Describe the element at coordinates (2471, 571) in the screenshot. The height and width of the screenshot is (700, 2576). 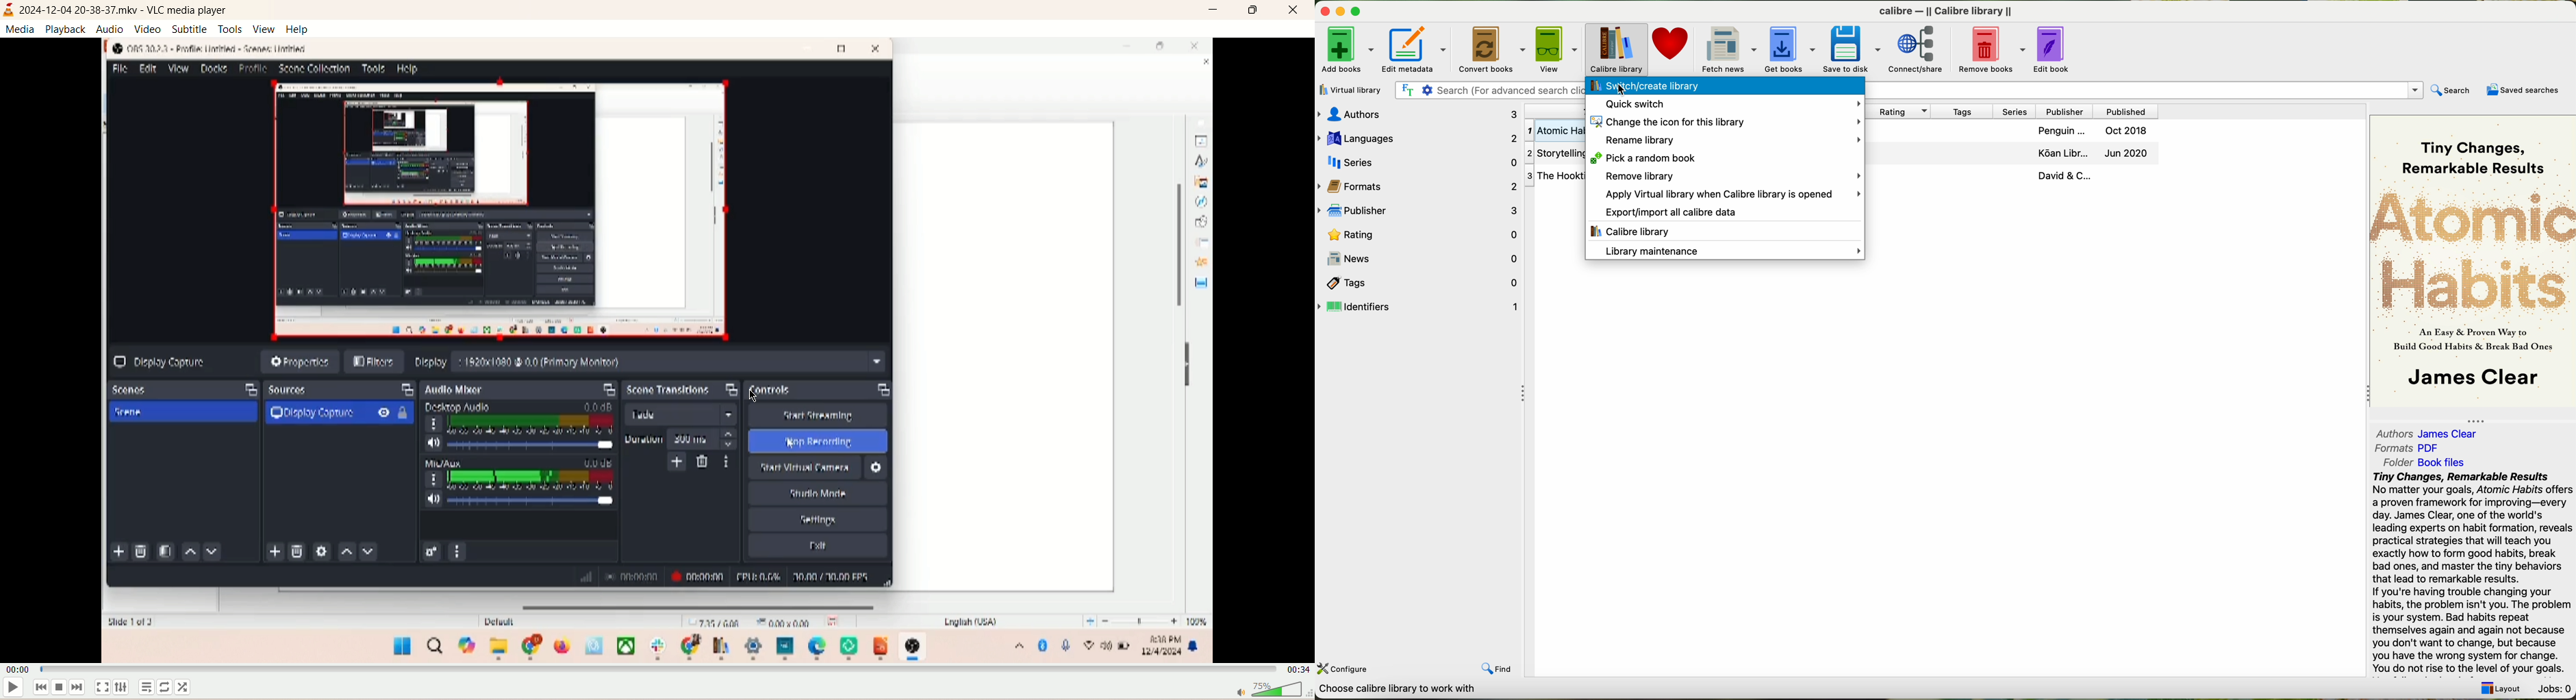
I see `Tiny Changes, Remarkable Results
No matter your goals, Atomic Habits o
a proven framework for improving—ev
day. James Clear, one of the world's
leading experts on habit formation, rex
practical strategies that will teach you
exactly how to form good habits, brea
bad ones, and master the tiny behavio
that lead to remarkable results.

If you're having trouble changing your
habits, the problem isn't you. The prok
is your system. Bad habits repeat
themselves again and again not becat
you don't want to change, but becaus
vou have the wrona svstem for chanas` at that location.